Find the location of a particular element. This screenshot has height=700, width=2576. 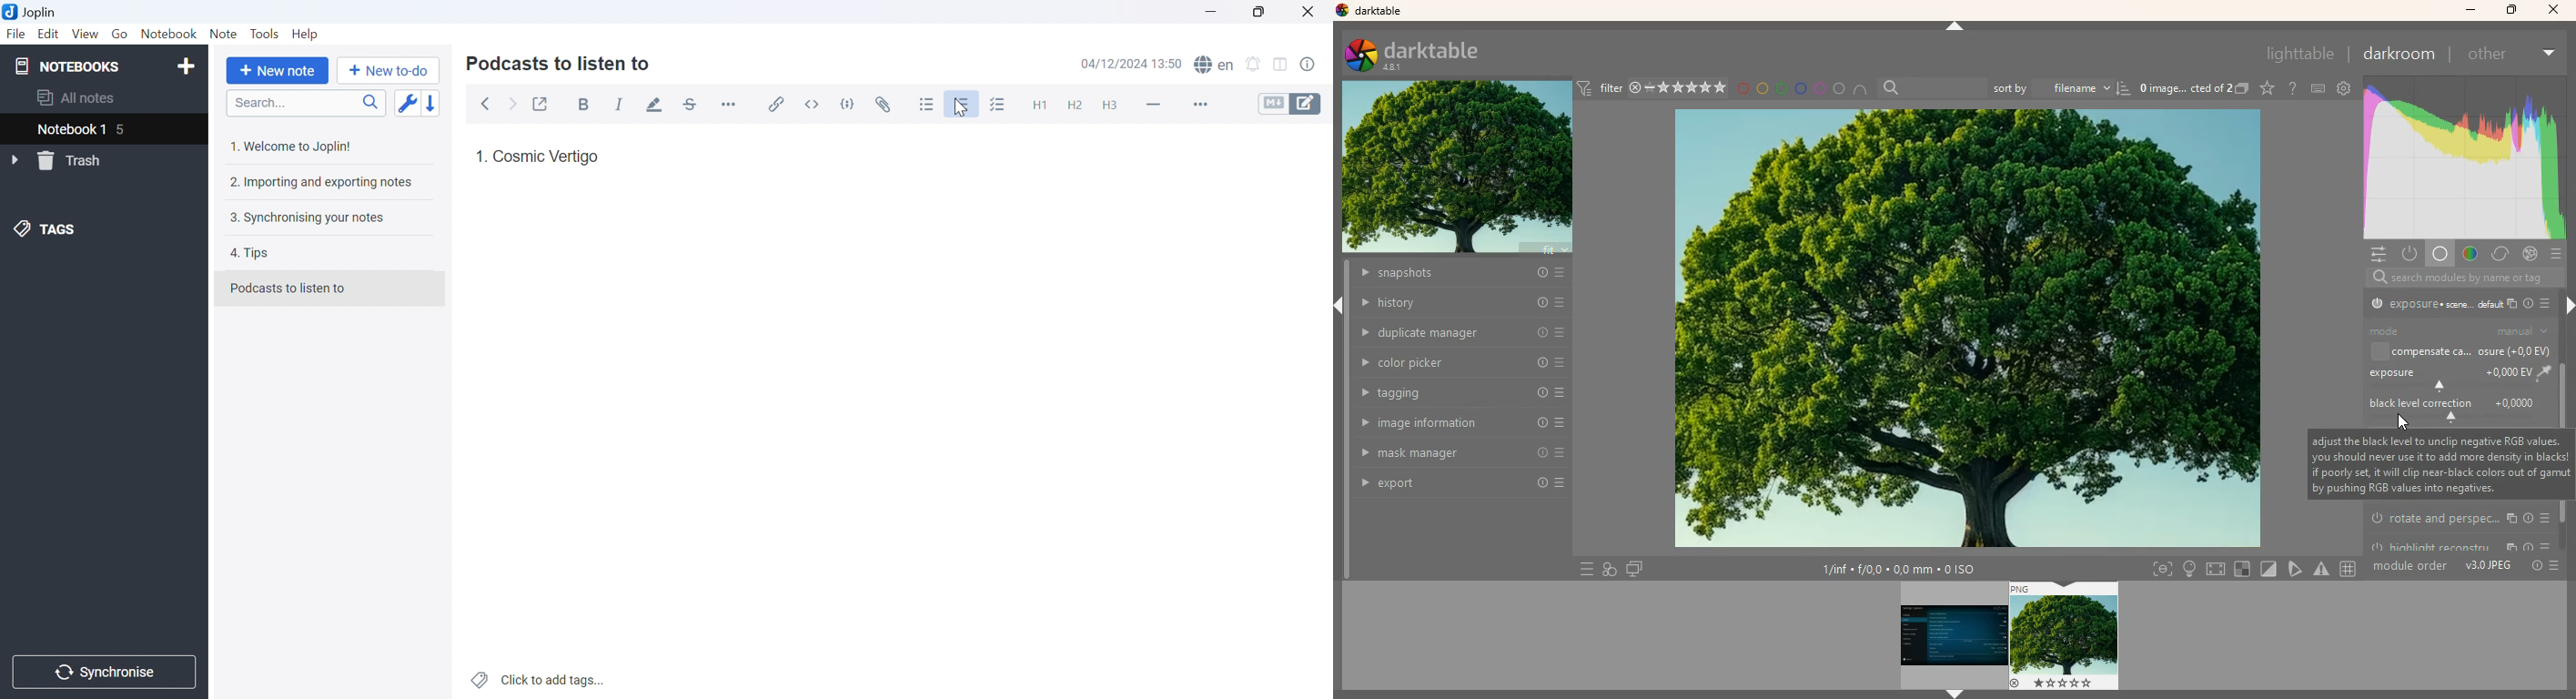

1. Welcome to Joplin! is located at coordinates (293, 147).